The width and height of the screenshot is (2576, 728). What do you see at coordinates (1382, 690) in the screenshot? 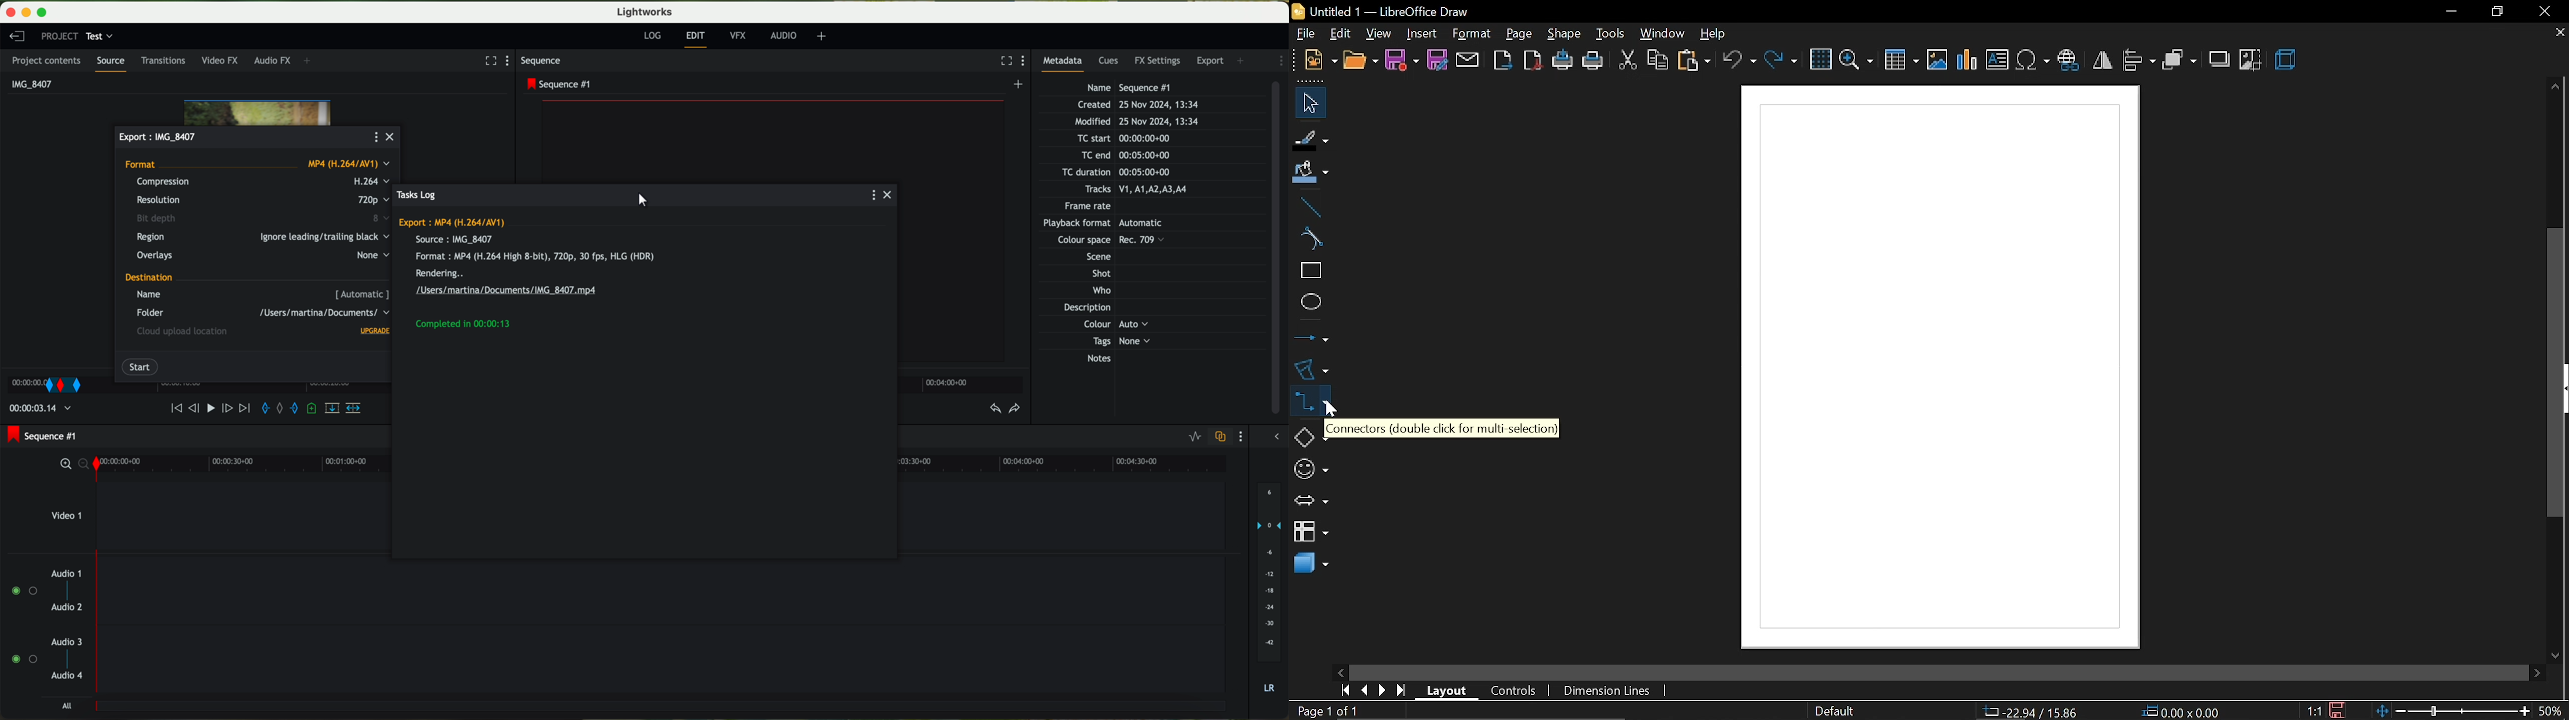
I see `next page` at bounding box center [1382, 690].